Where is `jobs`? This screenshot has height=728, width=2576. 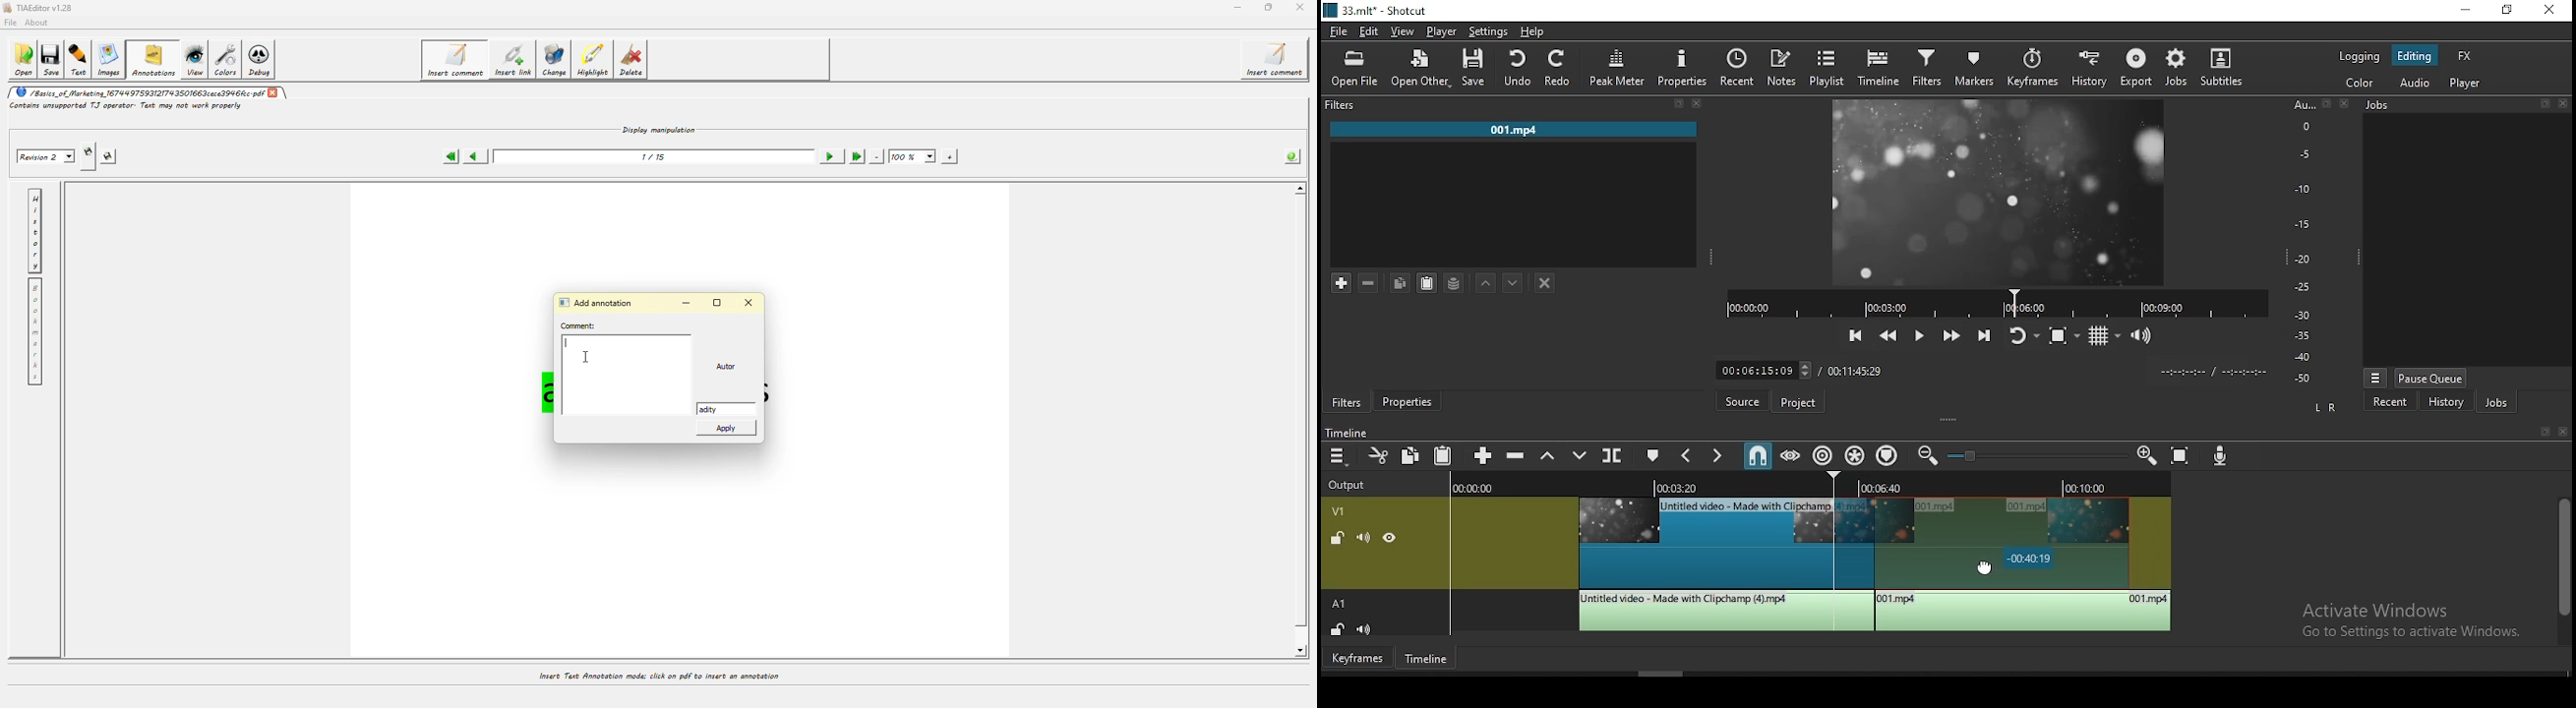
jobs is located at coordinates (2181, 67).